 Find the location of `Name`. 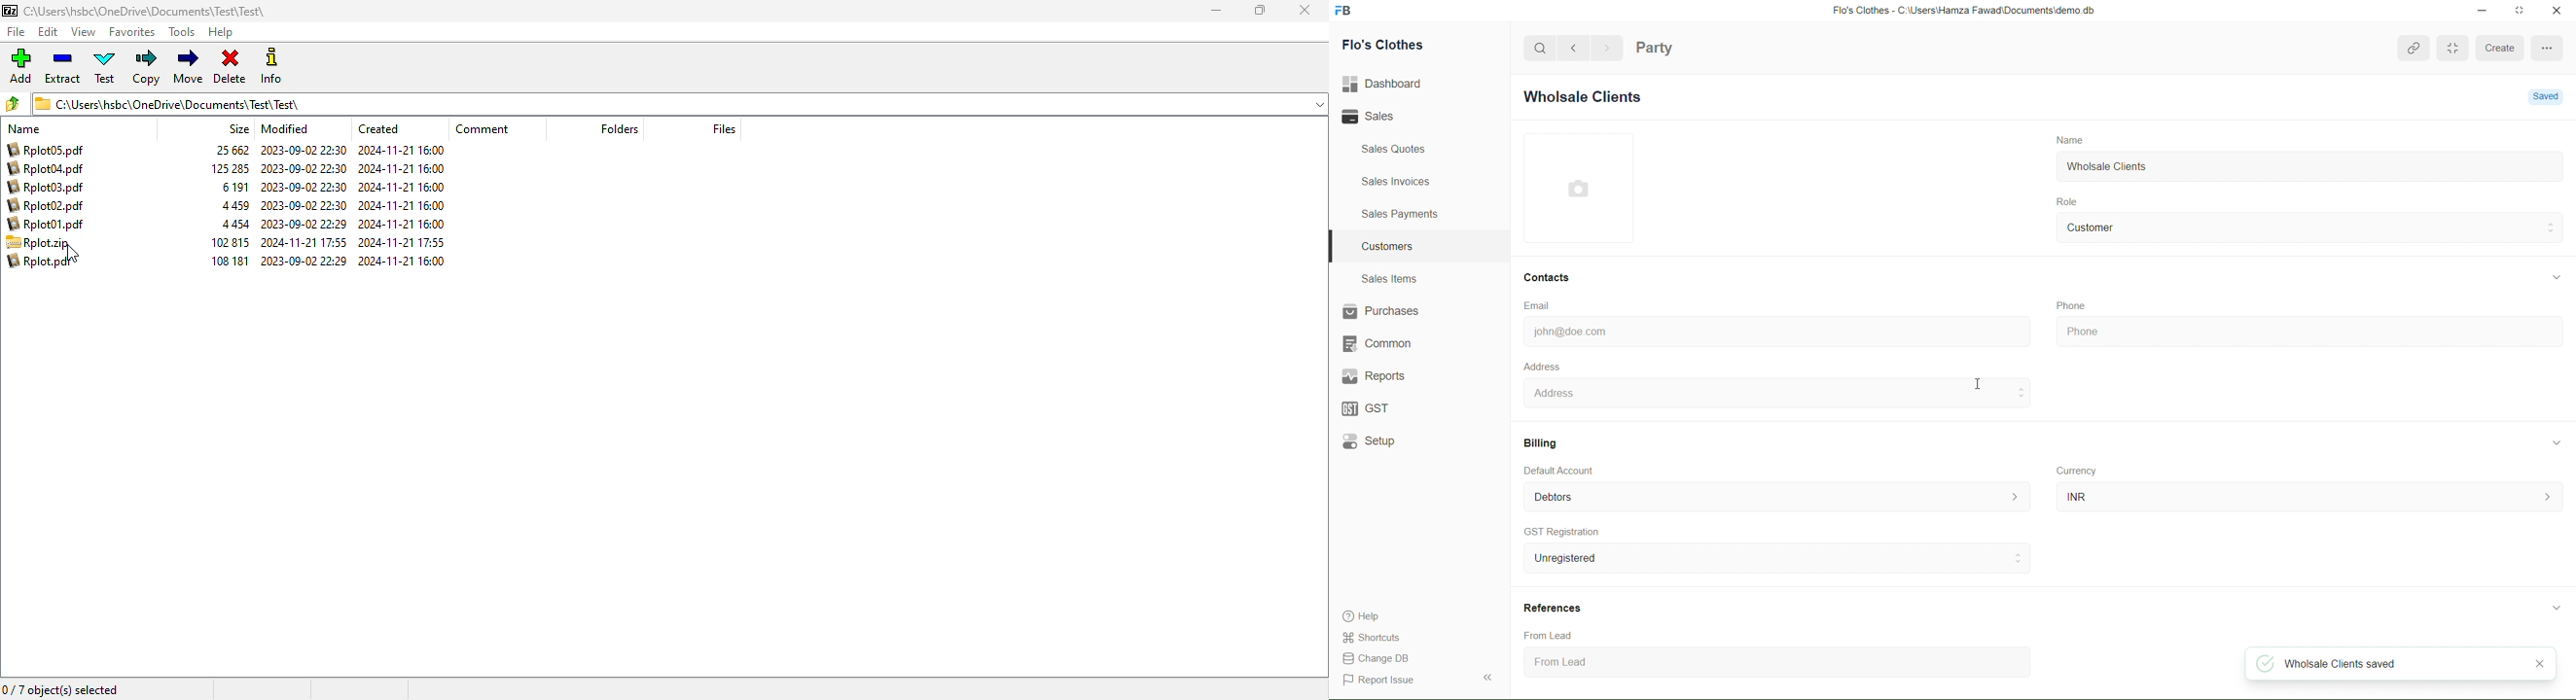

Name is located at coordinates (2072, 138).